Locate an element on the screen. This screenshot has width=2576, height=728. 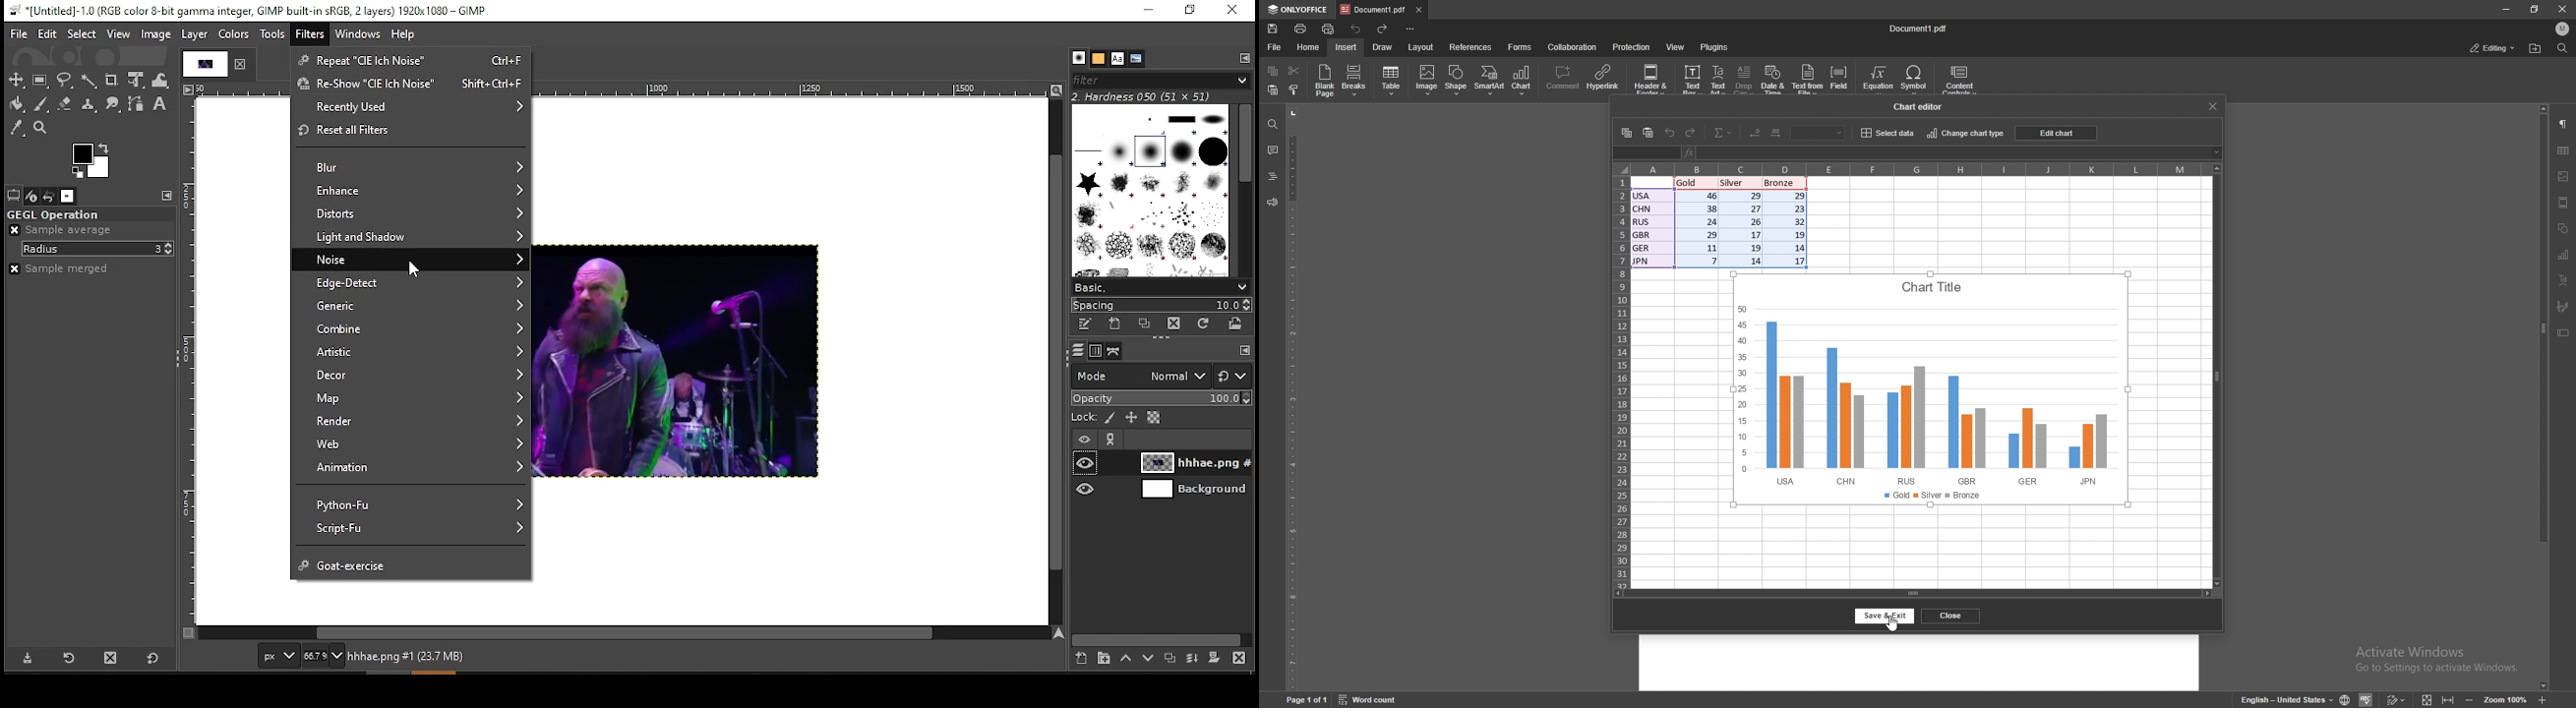
opacity is located at coordinates (1160, 398).